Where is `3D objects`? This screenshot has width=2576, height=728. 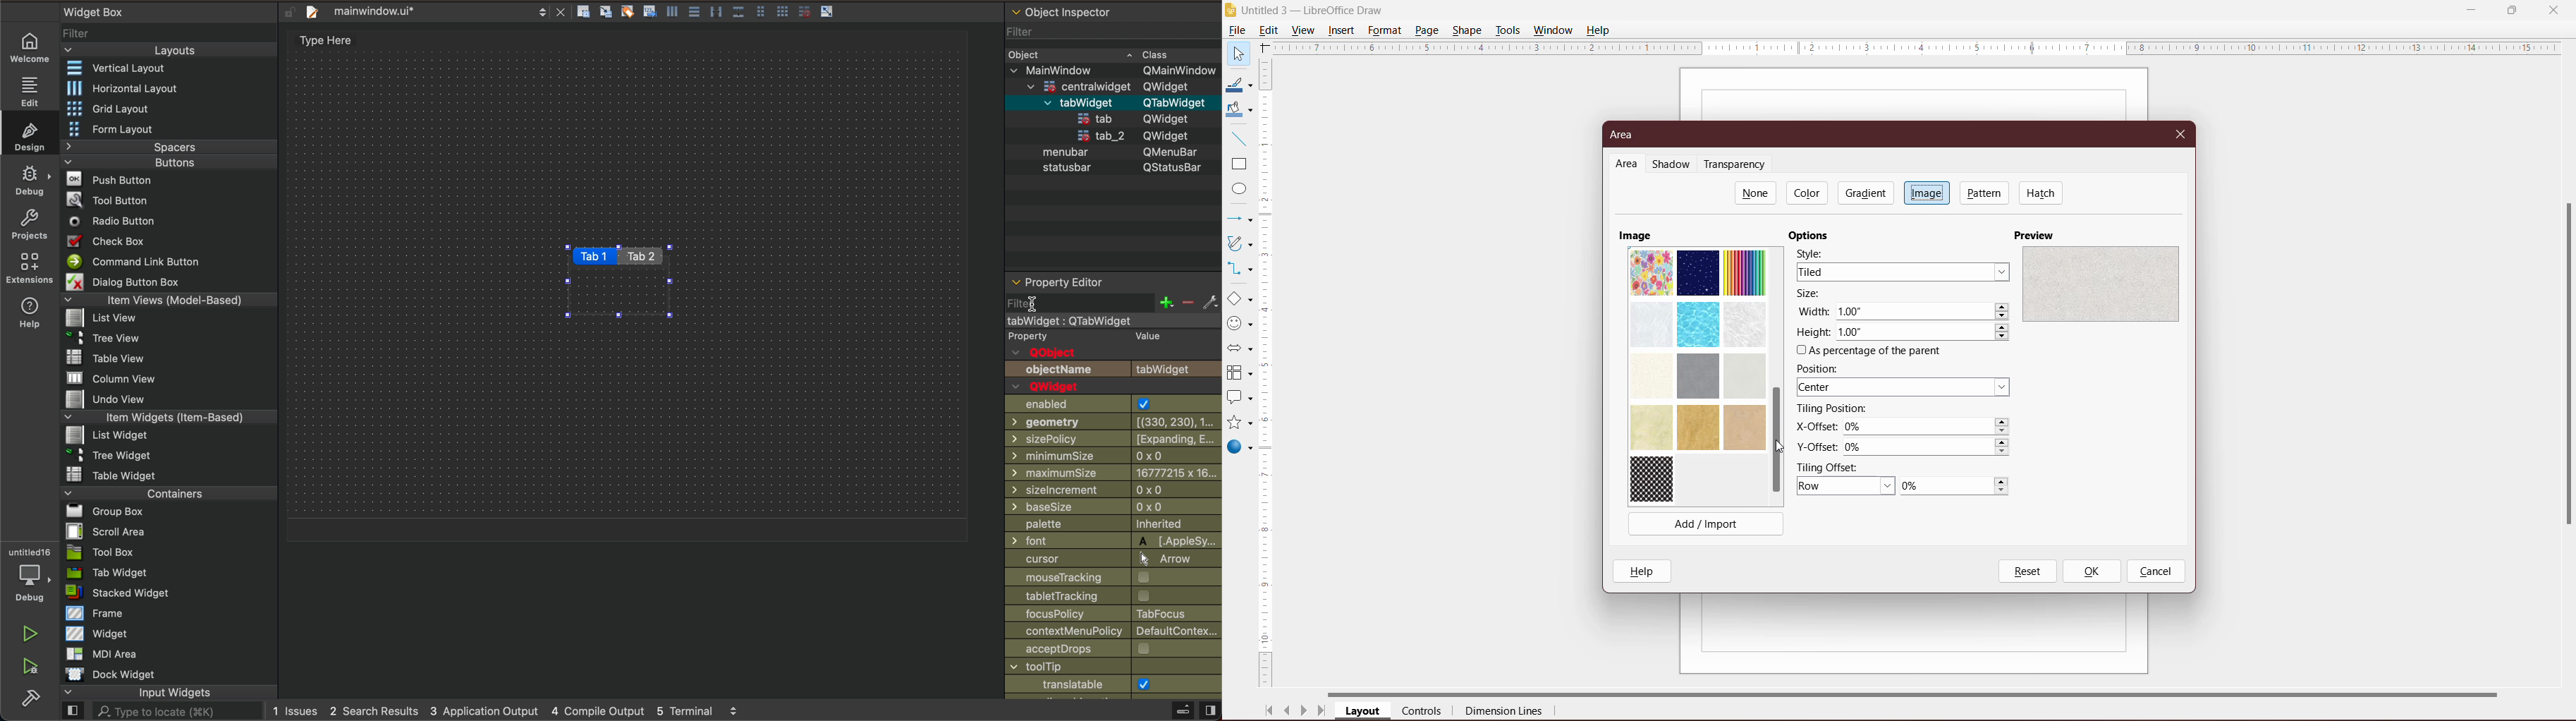 3D objects is located at coordinates (1239, 449).